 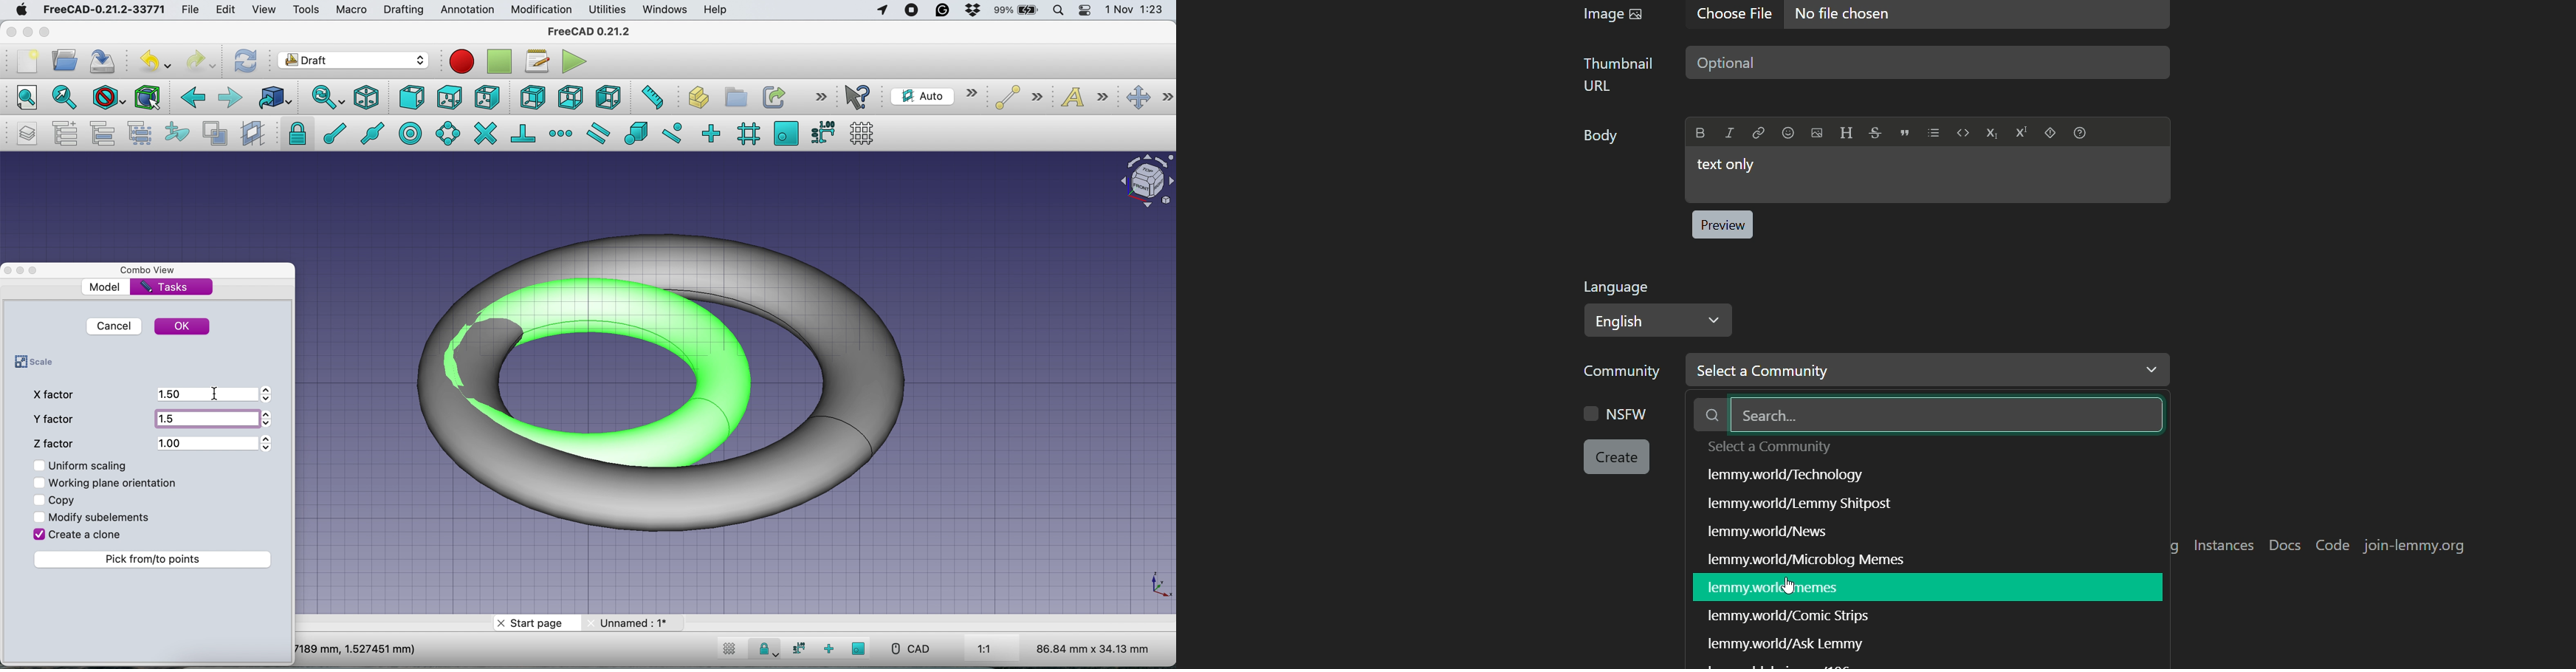 What do you see at coordinates (1847, 133) in the screenshot?
I see `Header` at bounding box center [1847, 133].